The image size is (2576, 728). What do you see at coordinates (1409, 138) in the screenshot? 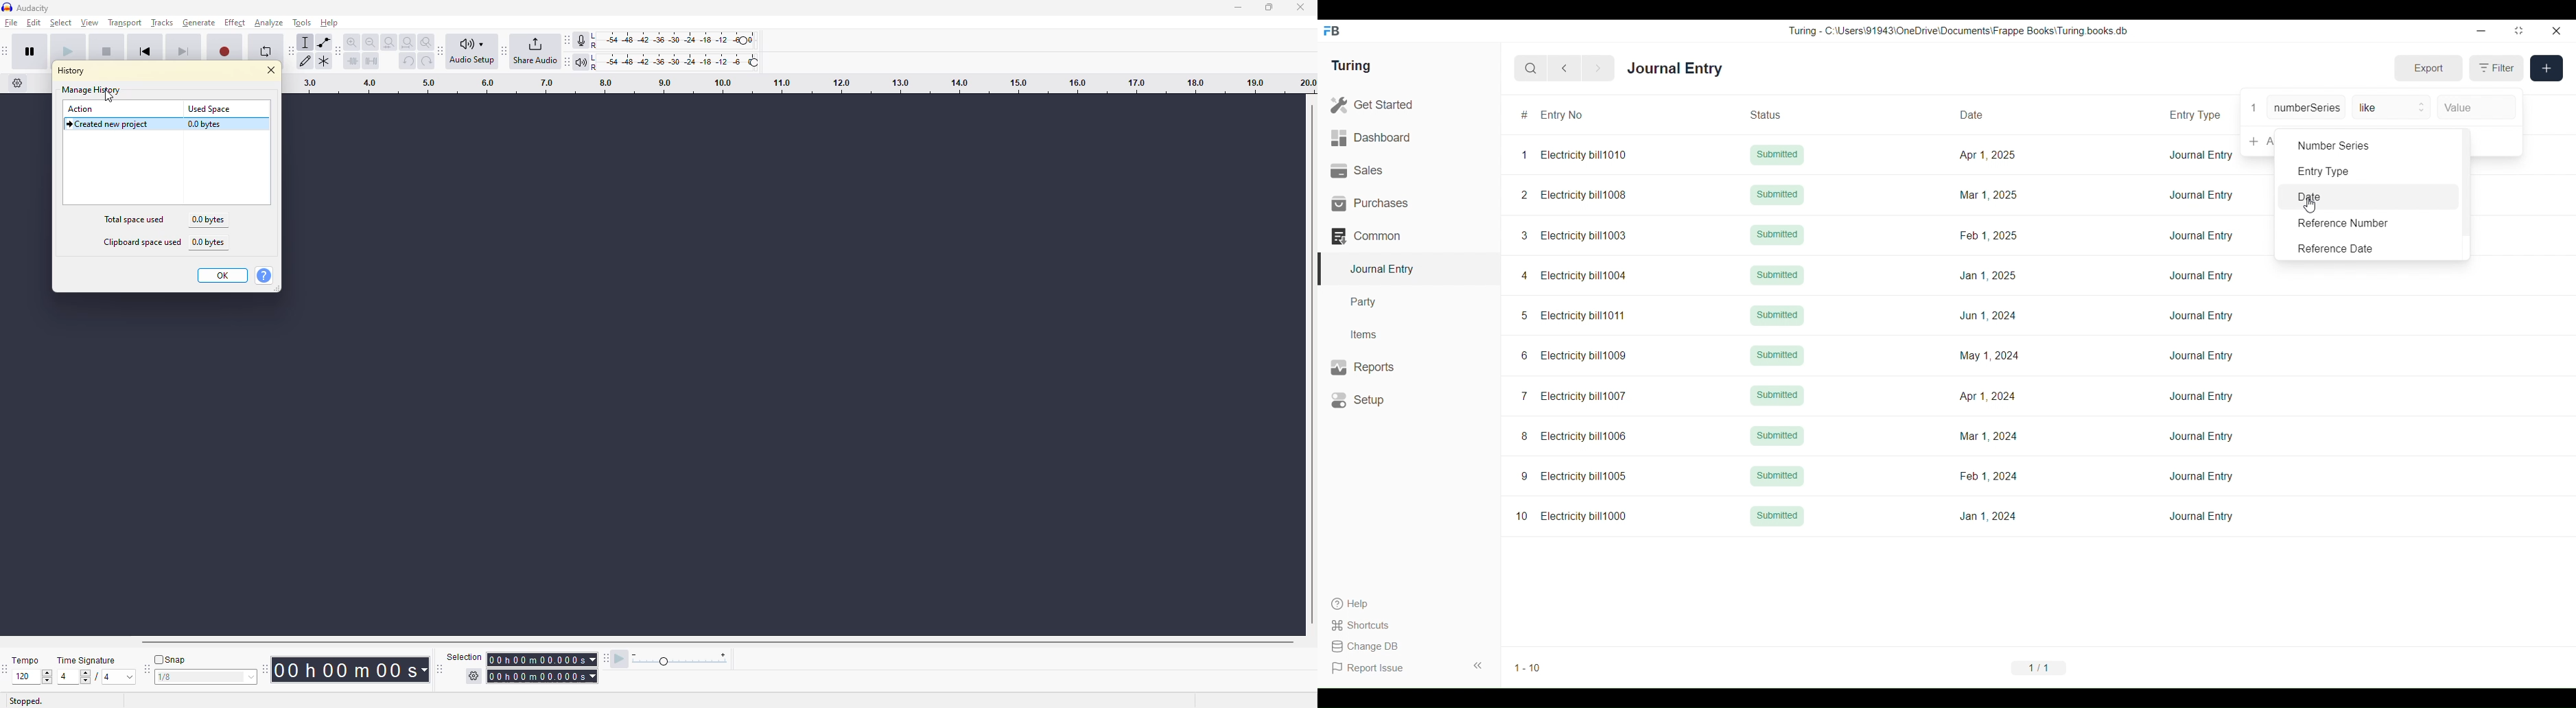
I see `Dashboard` at bounding box center [1409, 138].